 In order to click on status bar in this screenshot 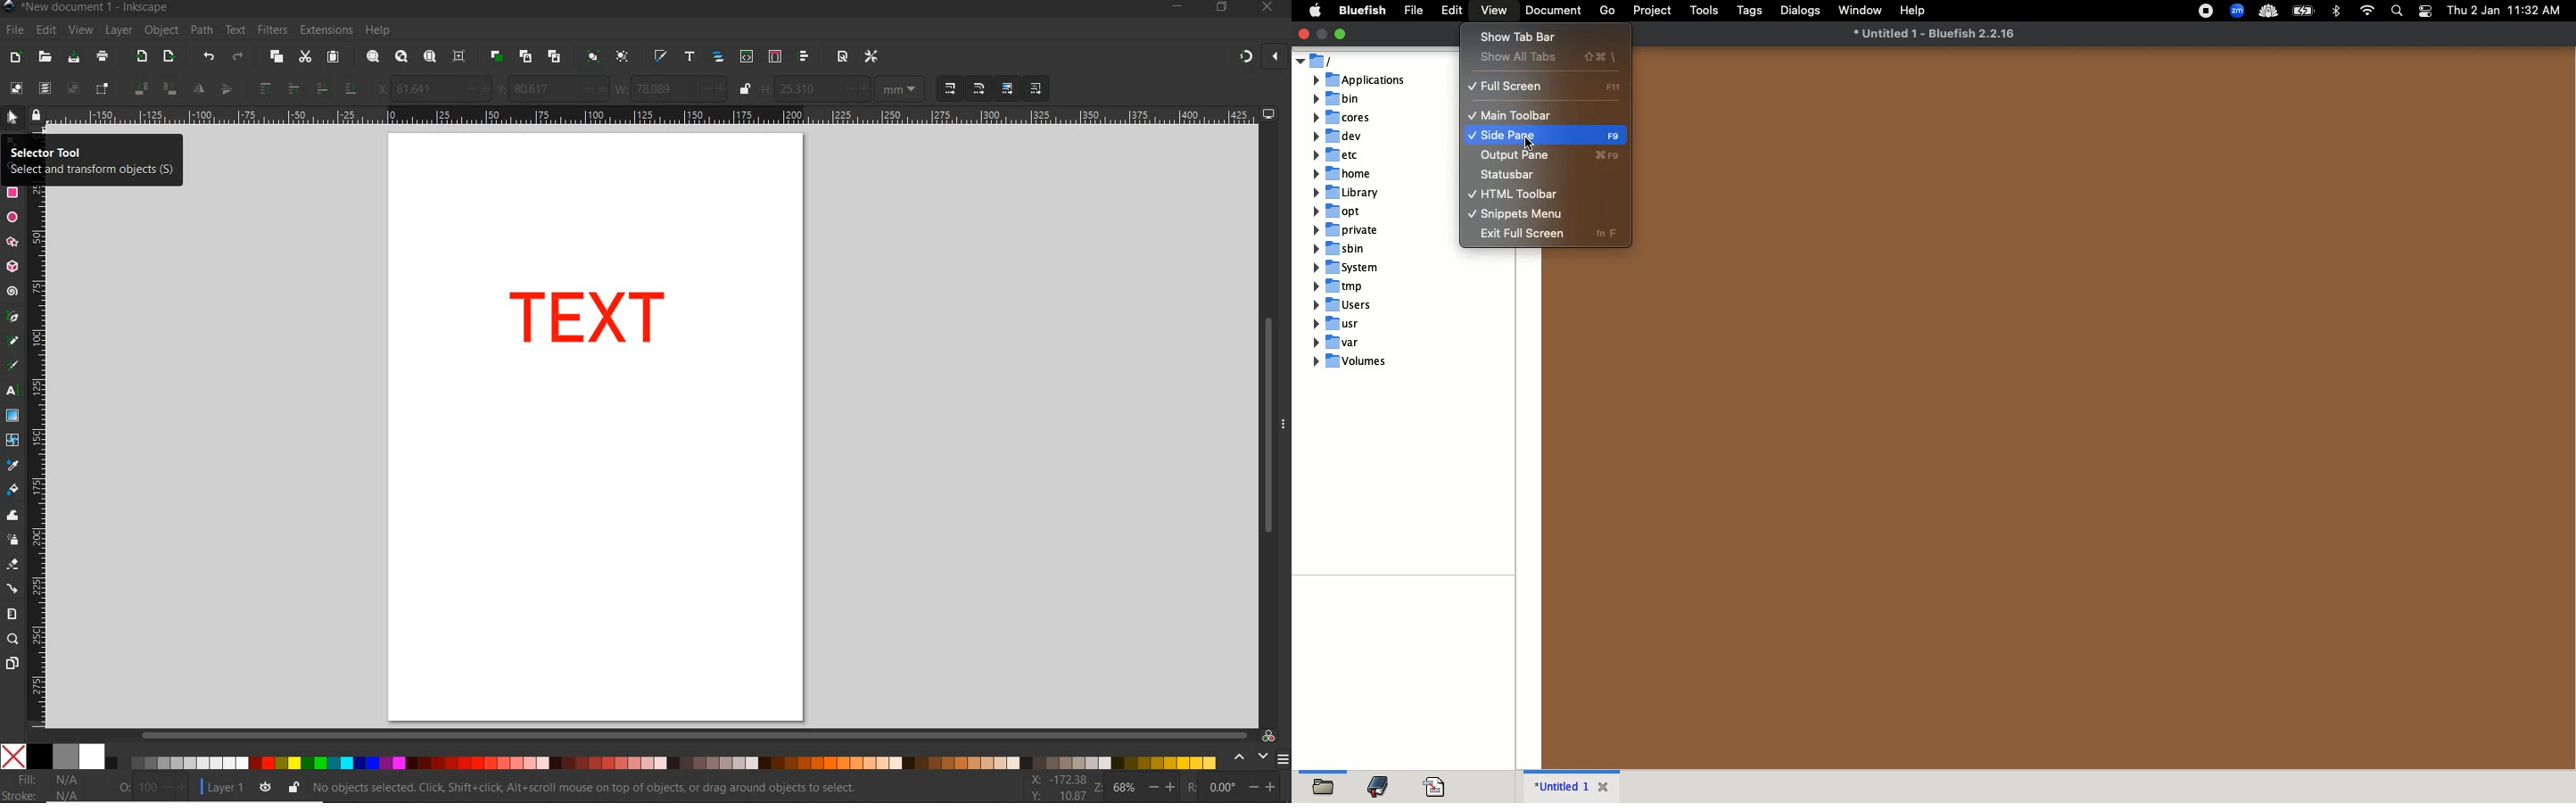, I will do `click(1508, 175)`.